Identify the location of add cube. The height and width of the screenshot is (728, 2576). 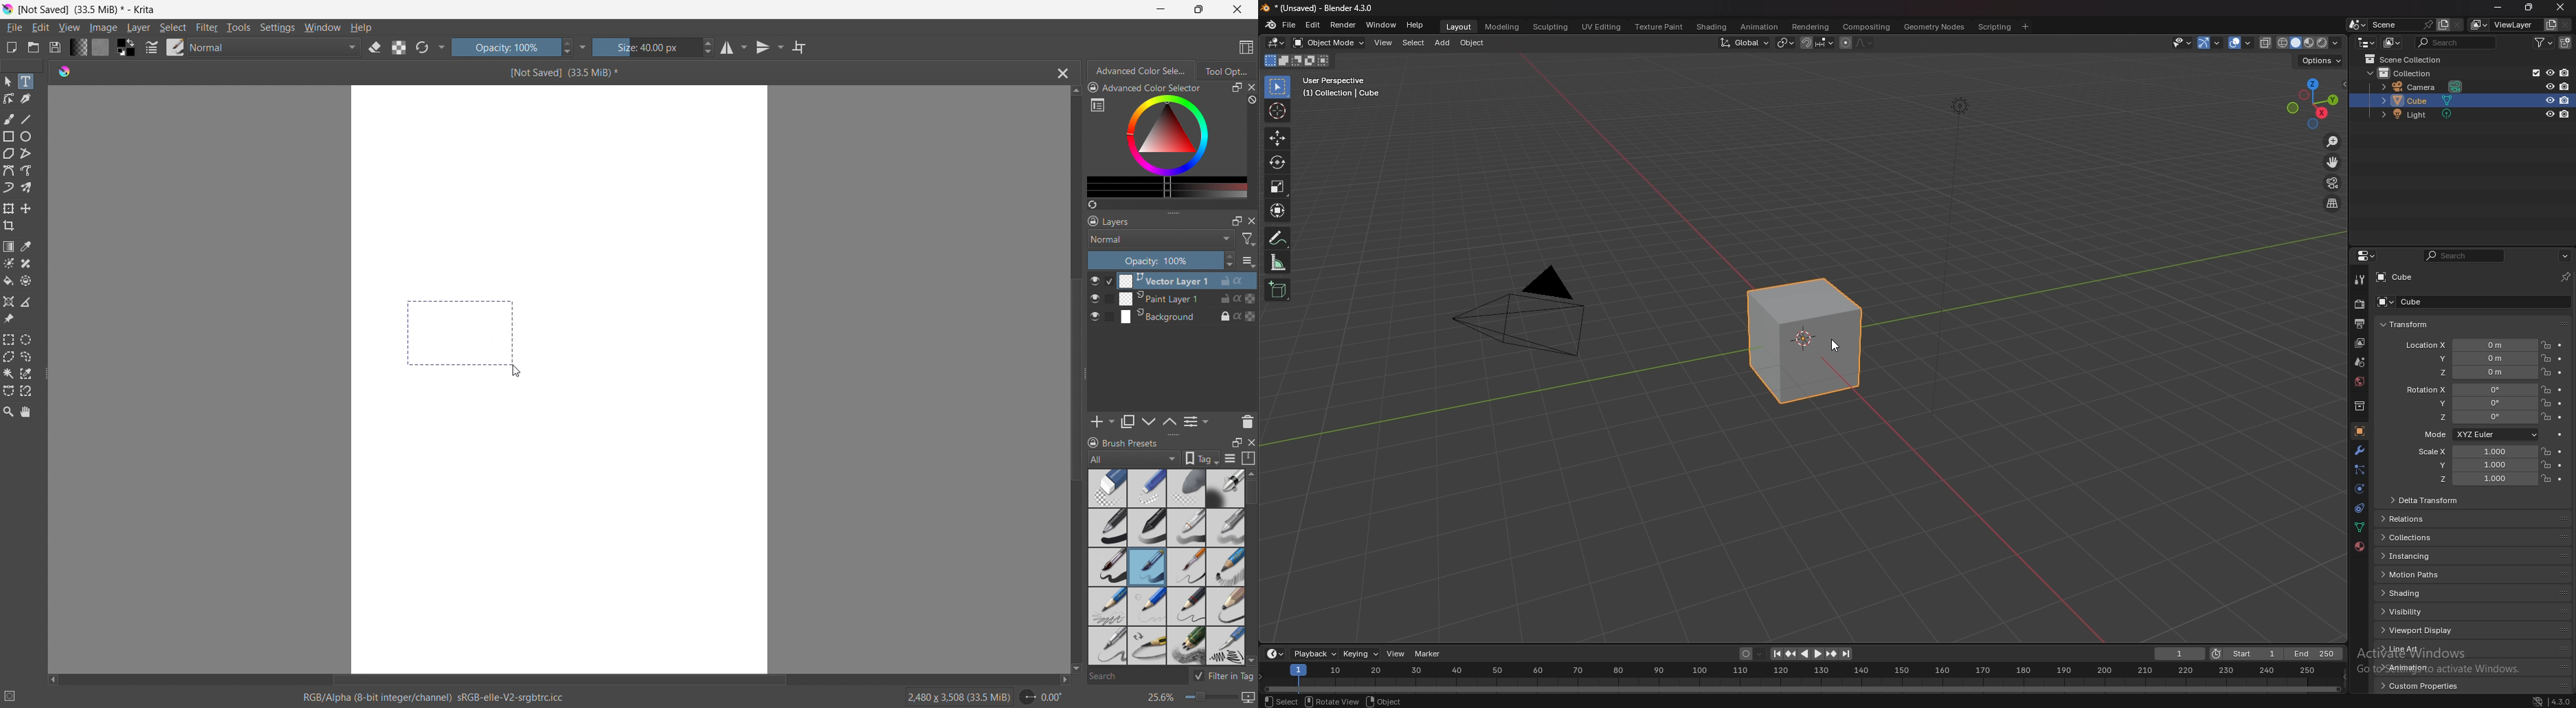
(1277, 290).